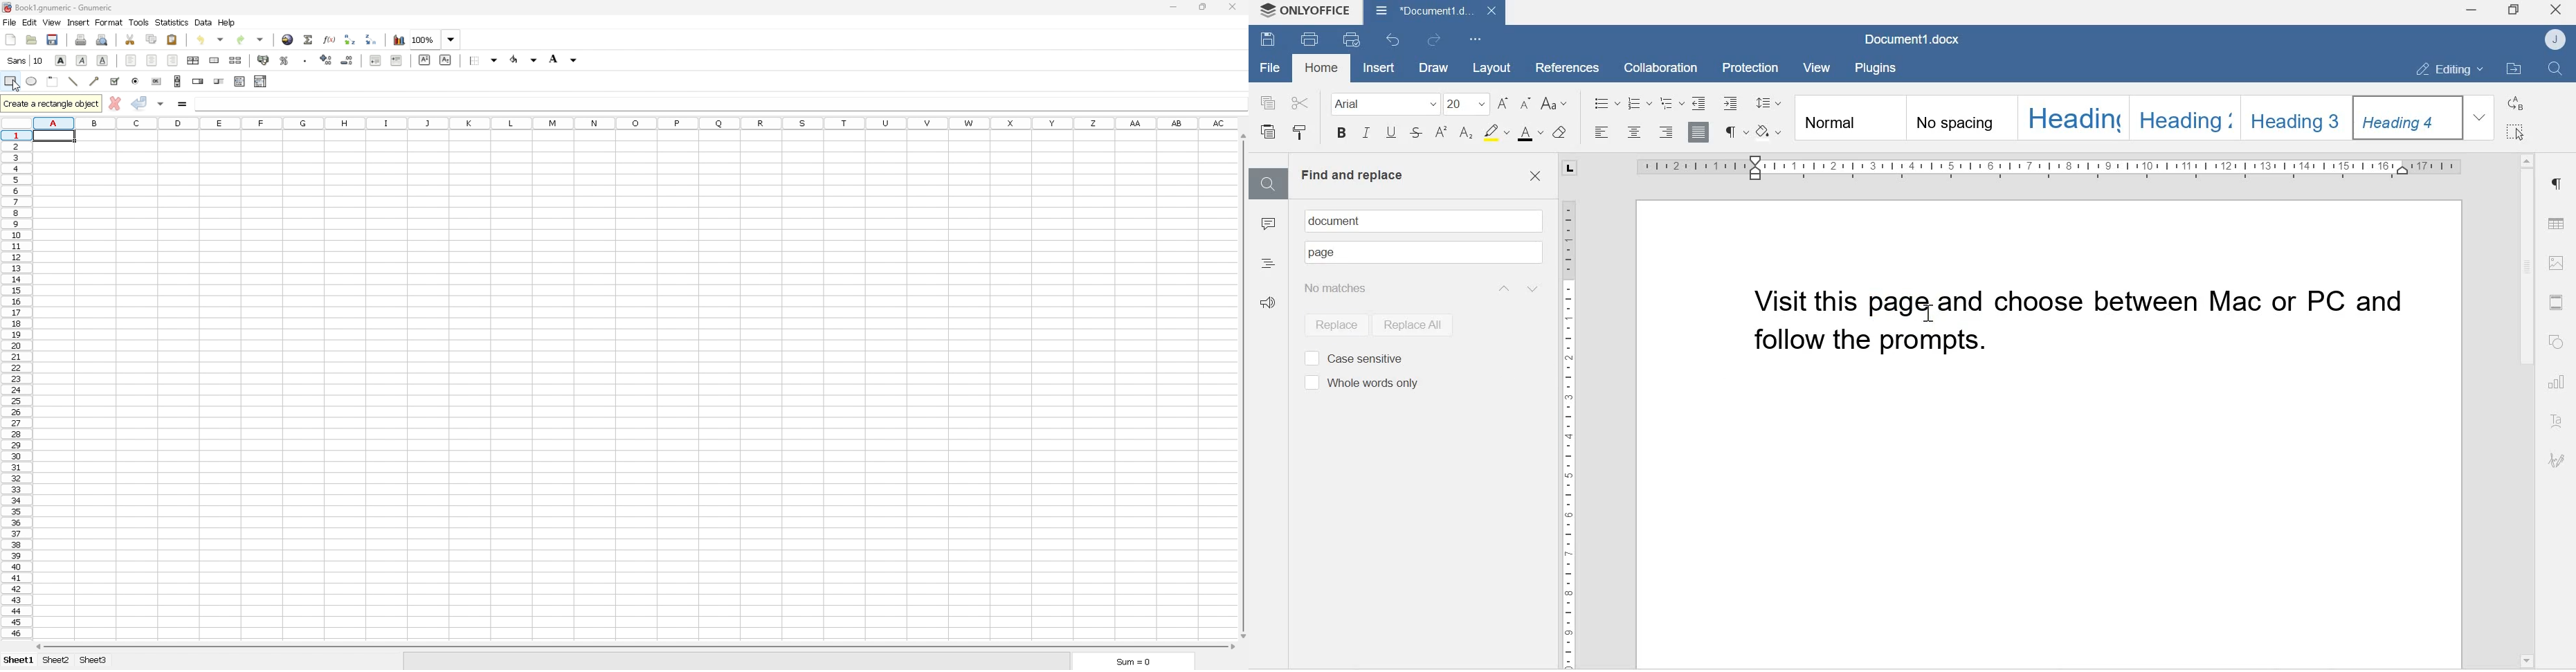 The width and height of the screenshot is (2576, 672). What do you see at coordinates (2481, 117) in the screenshot?
I see `Dropdown` at bounding box center [2481, 117].